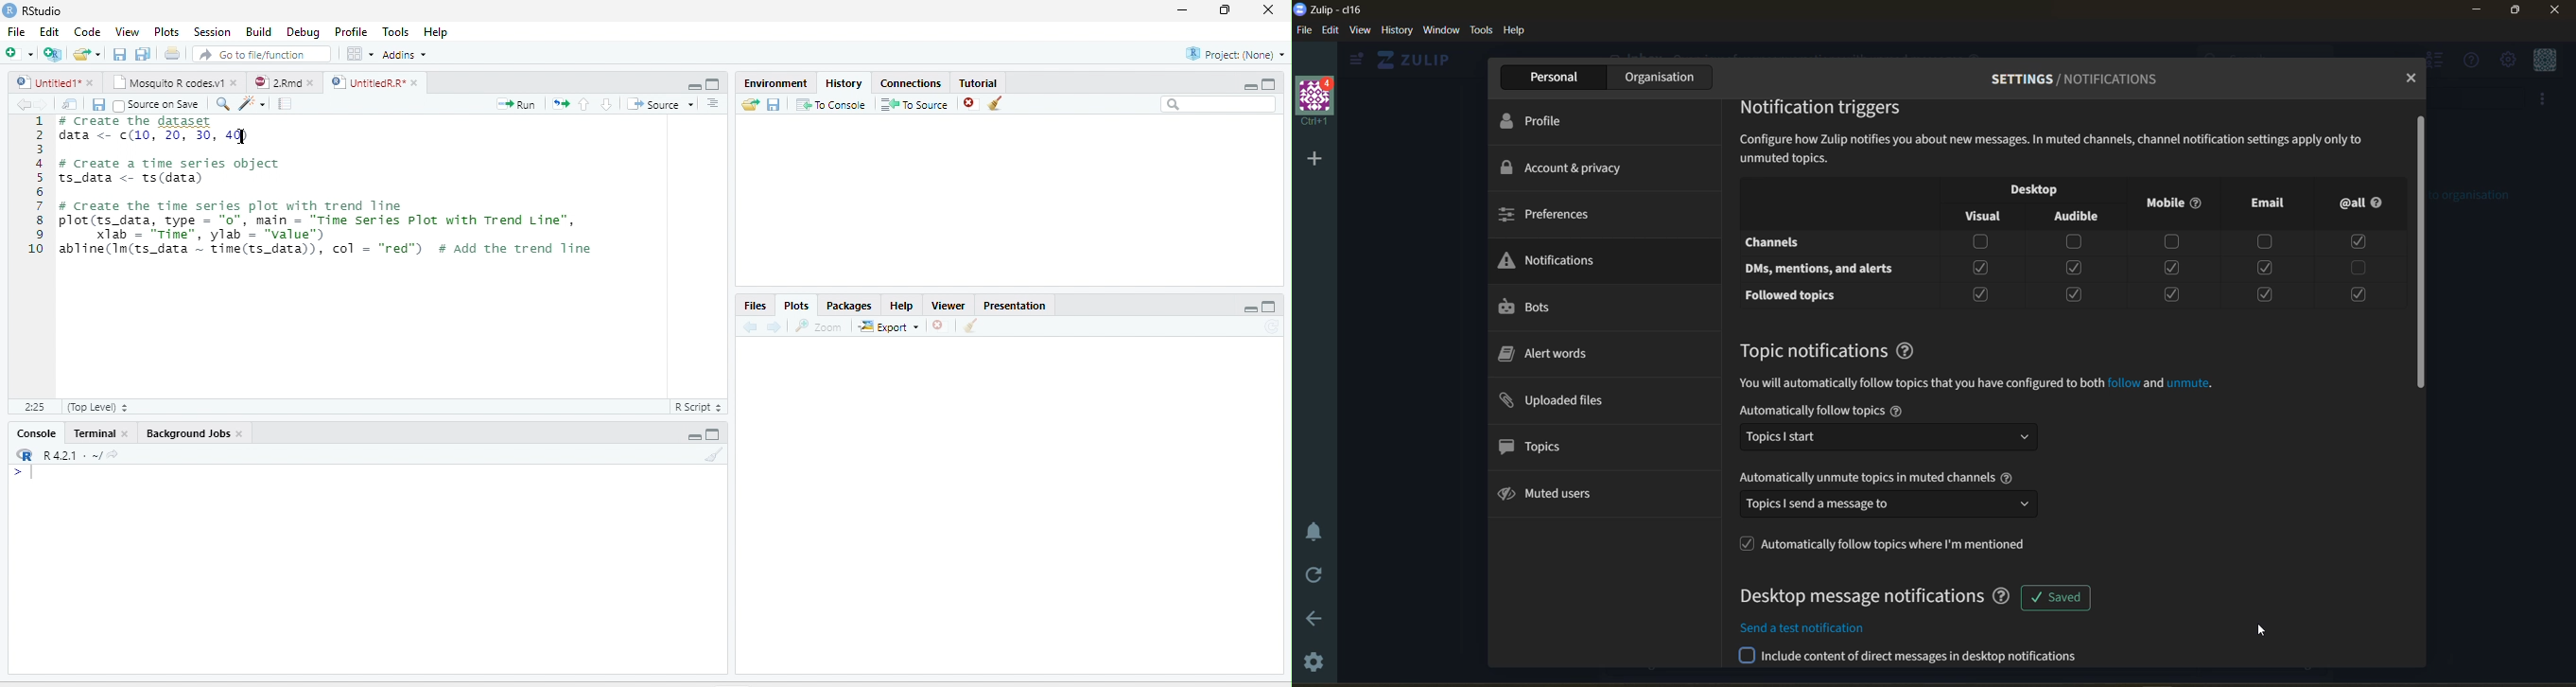 The height and width of the screenshot is (700, 2576). Describe the element at coordinates (1545, 121) in the screenshot. I see `profile` at that location.